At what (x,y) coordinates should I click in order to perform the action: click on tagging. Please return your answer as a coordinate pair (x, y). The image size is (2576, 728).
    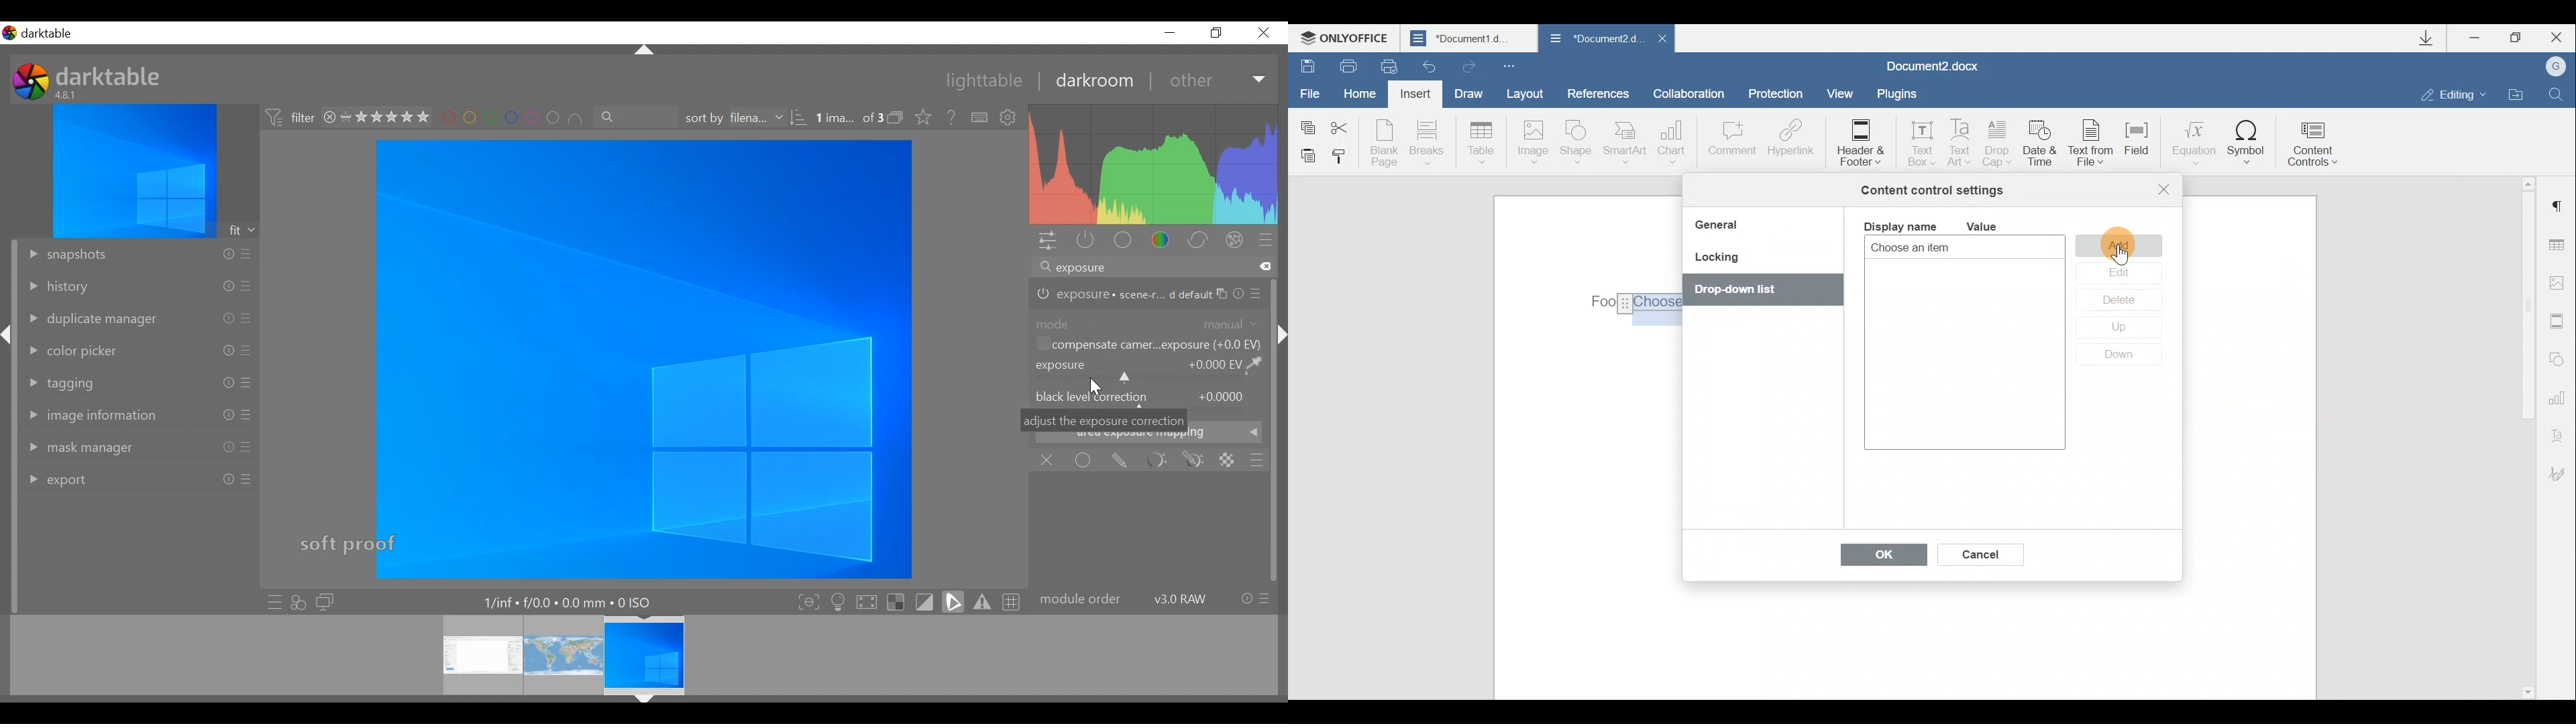
    Looking at the image, I should click on (62, 383).